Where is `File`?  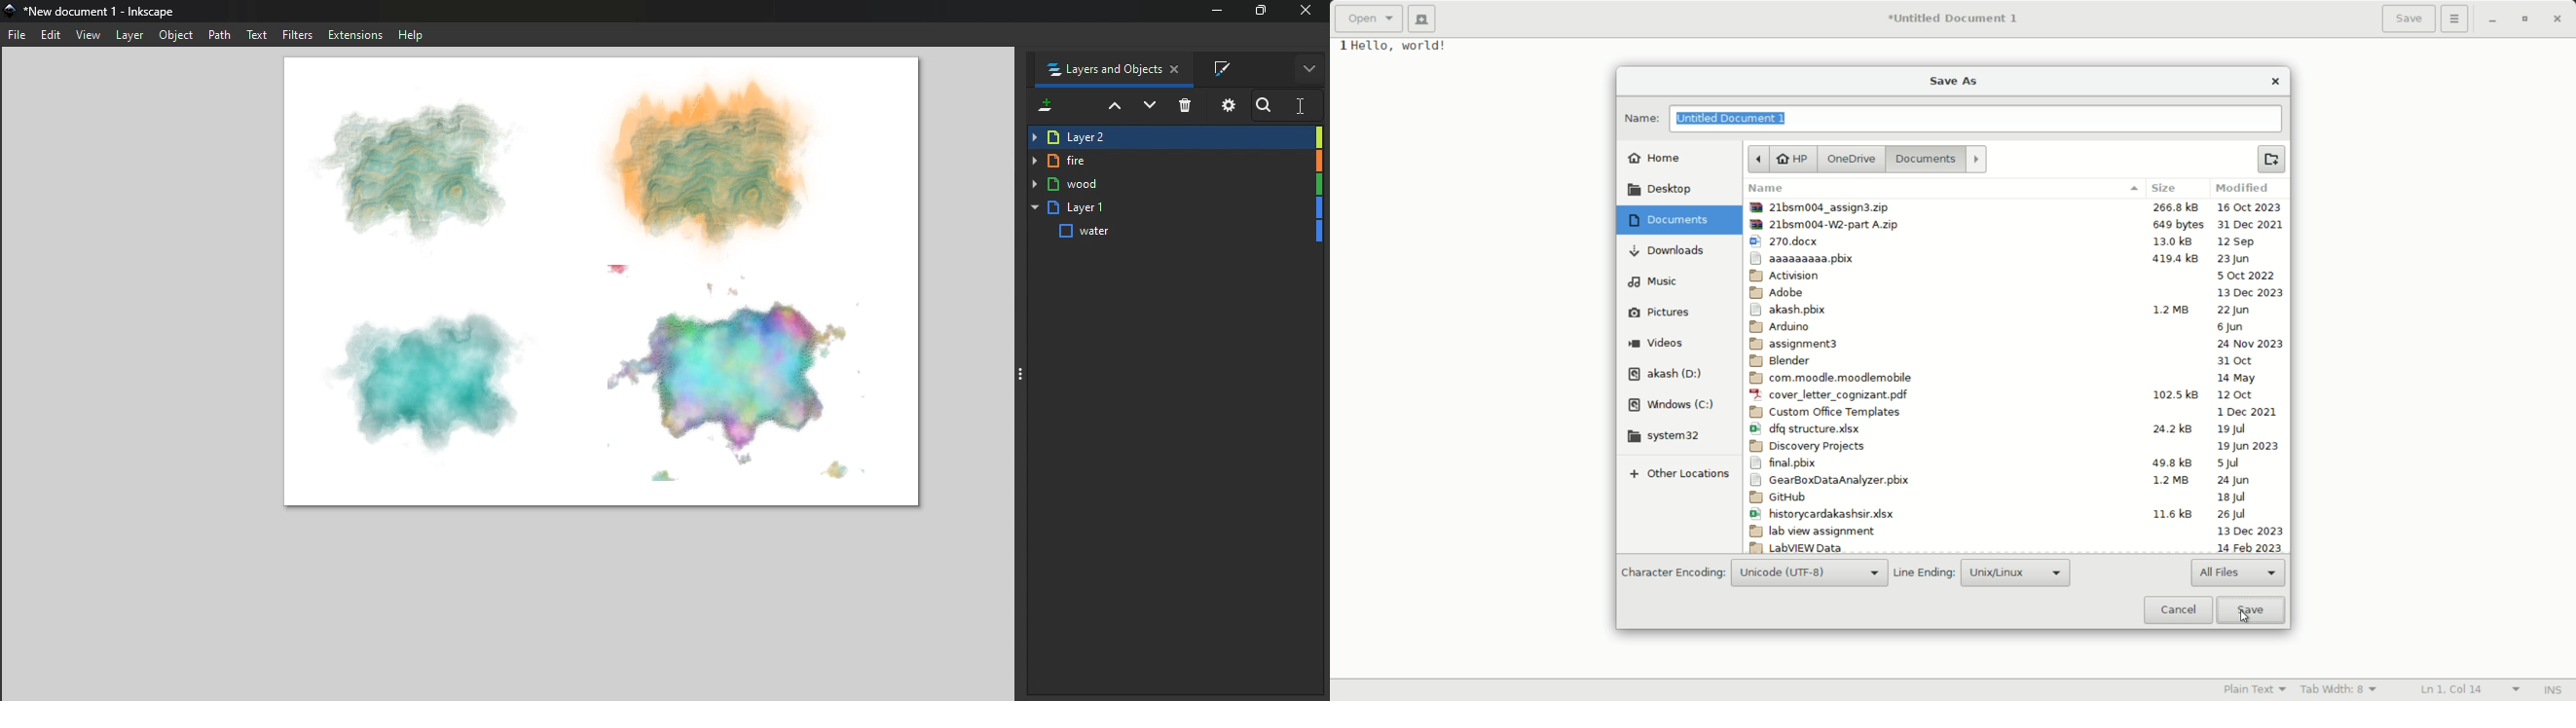 File is located at coordinates (2017, 258).